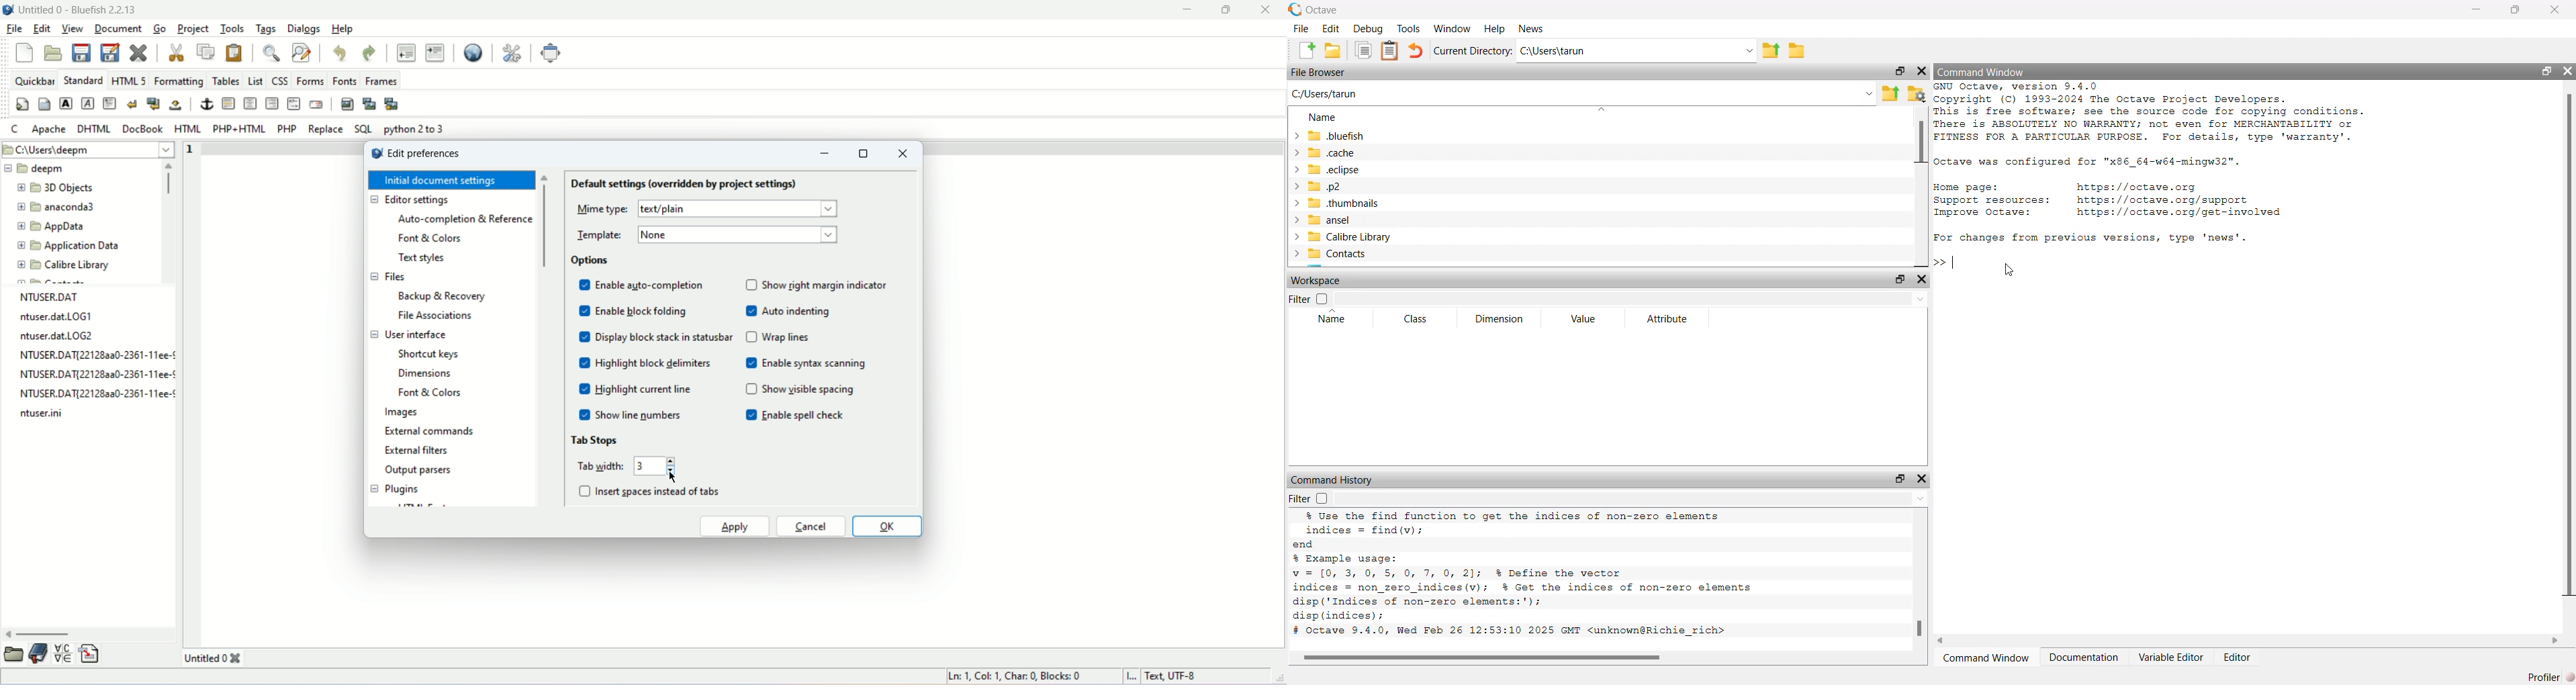  Describe the element at coordinates (672, 210) in the screenshot. I see `text/plain` at that location.